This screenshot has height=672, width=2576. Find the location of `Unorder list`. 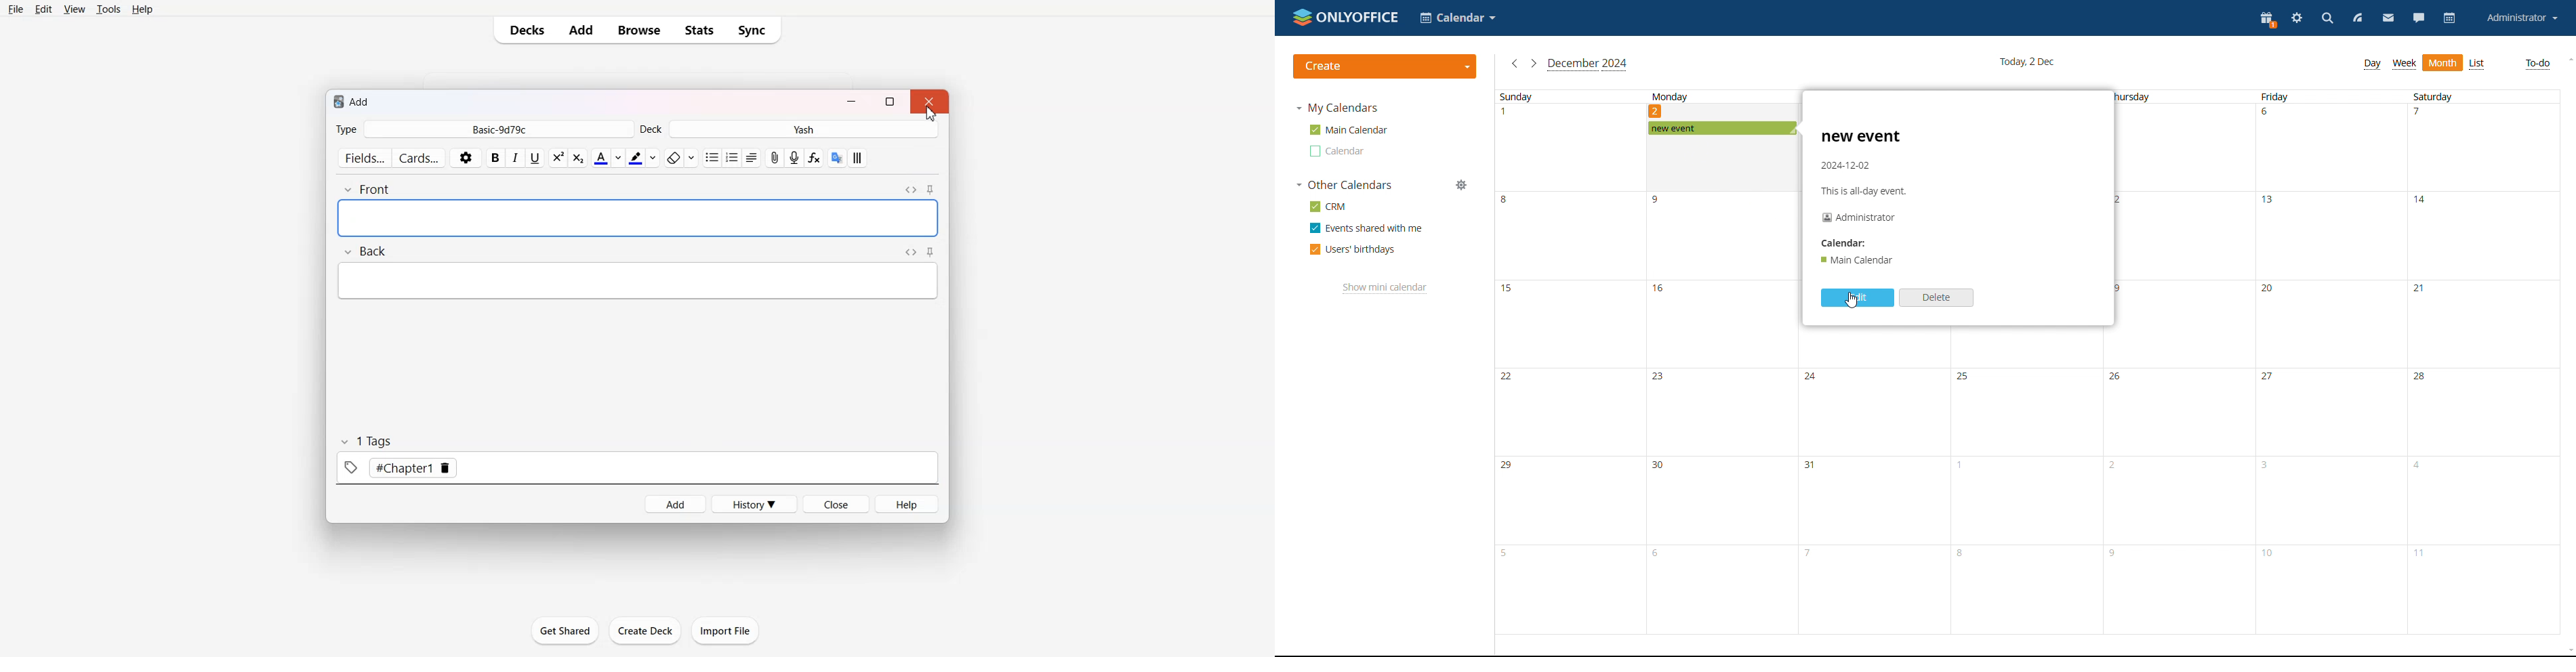

Unorder list is located at coordinates (712, 158).